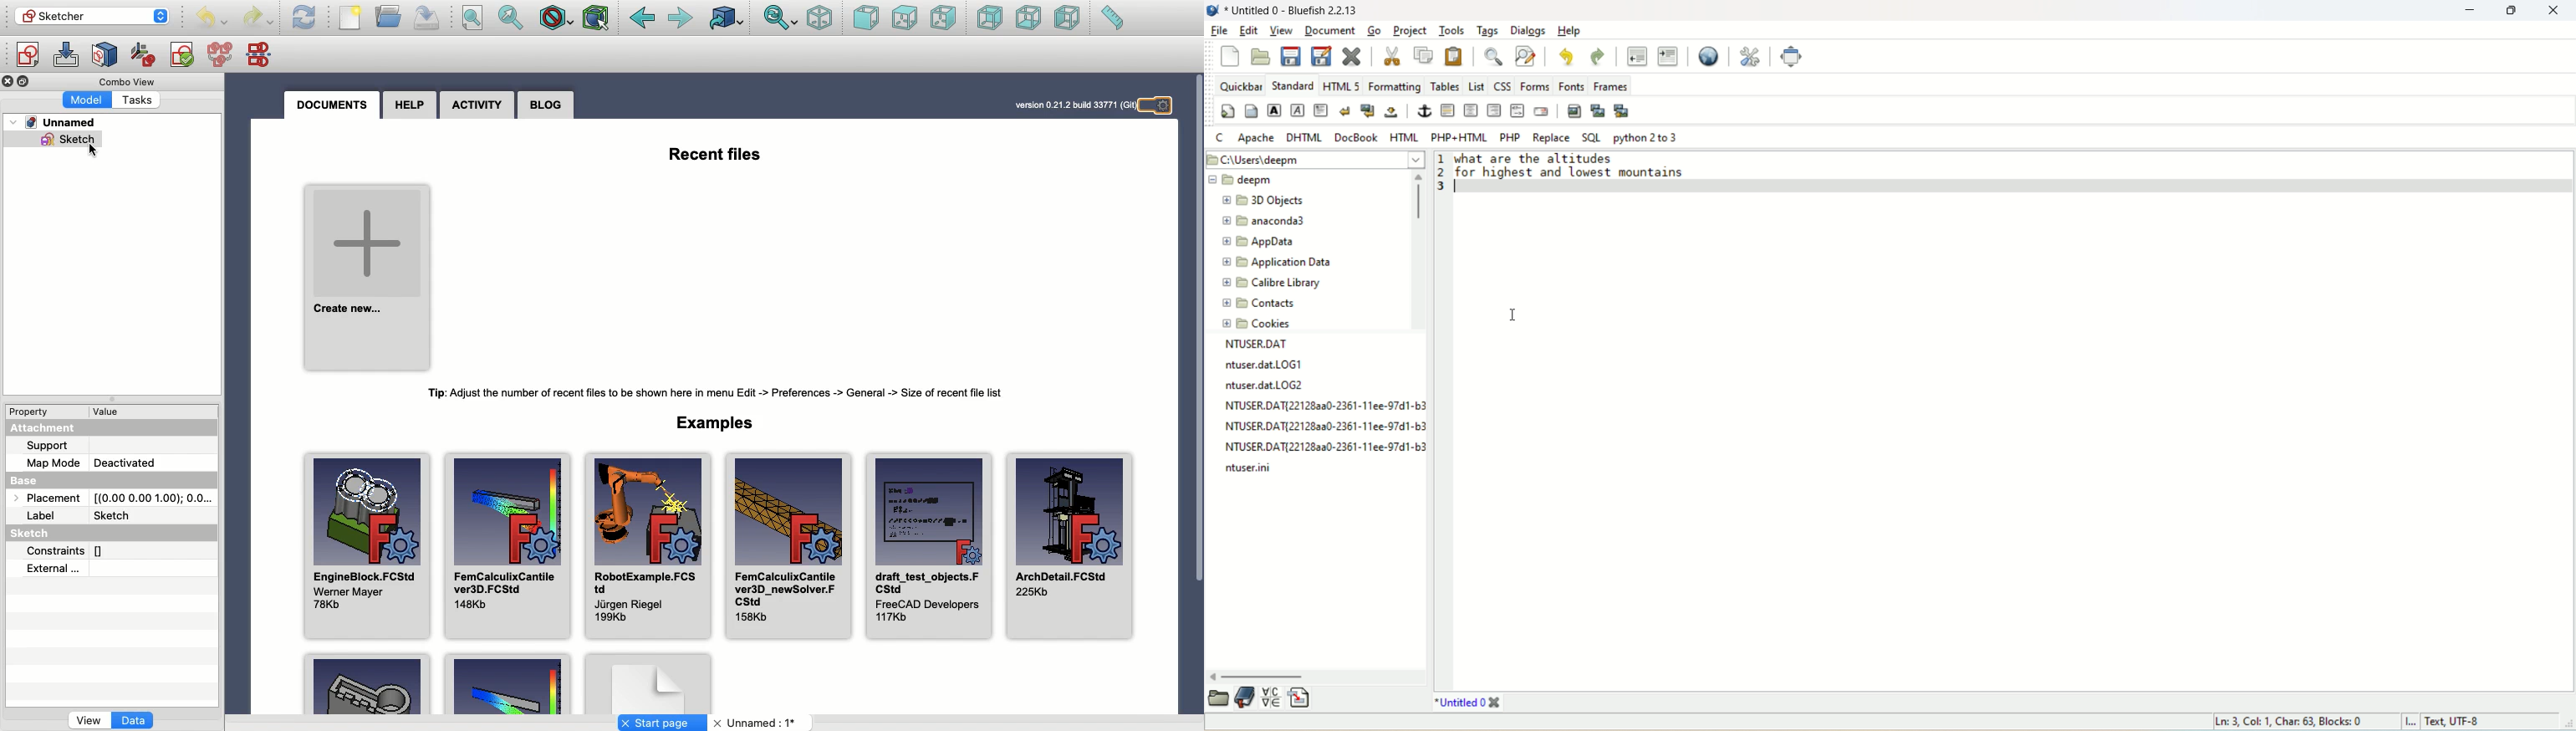 The width and height of the screenshot is (2576, 756). What do you see at coordinates (1569, 29) in the screenshot?
I see `help` at bounding box center [1569, 29].